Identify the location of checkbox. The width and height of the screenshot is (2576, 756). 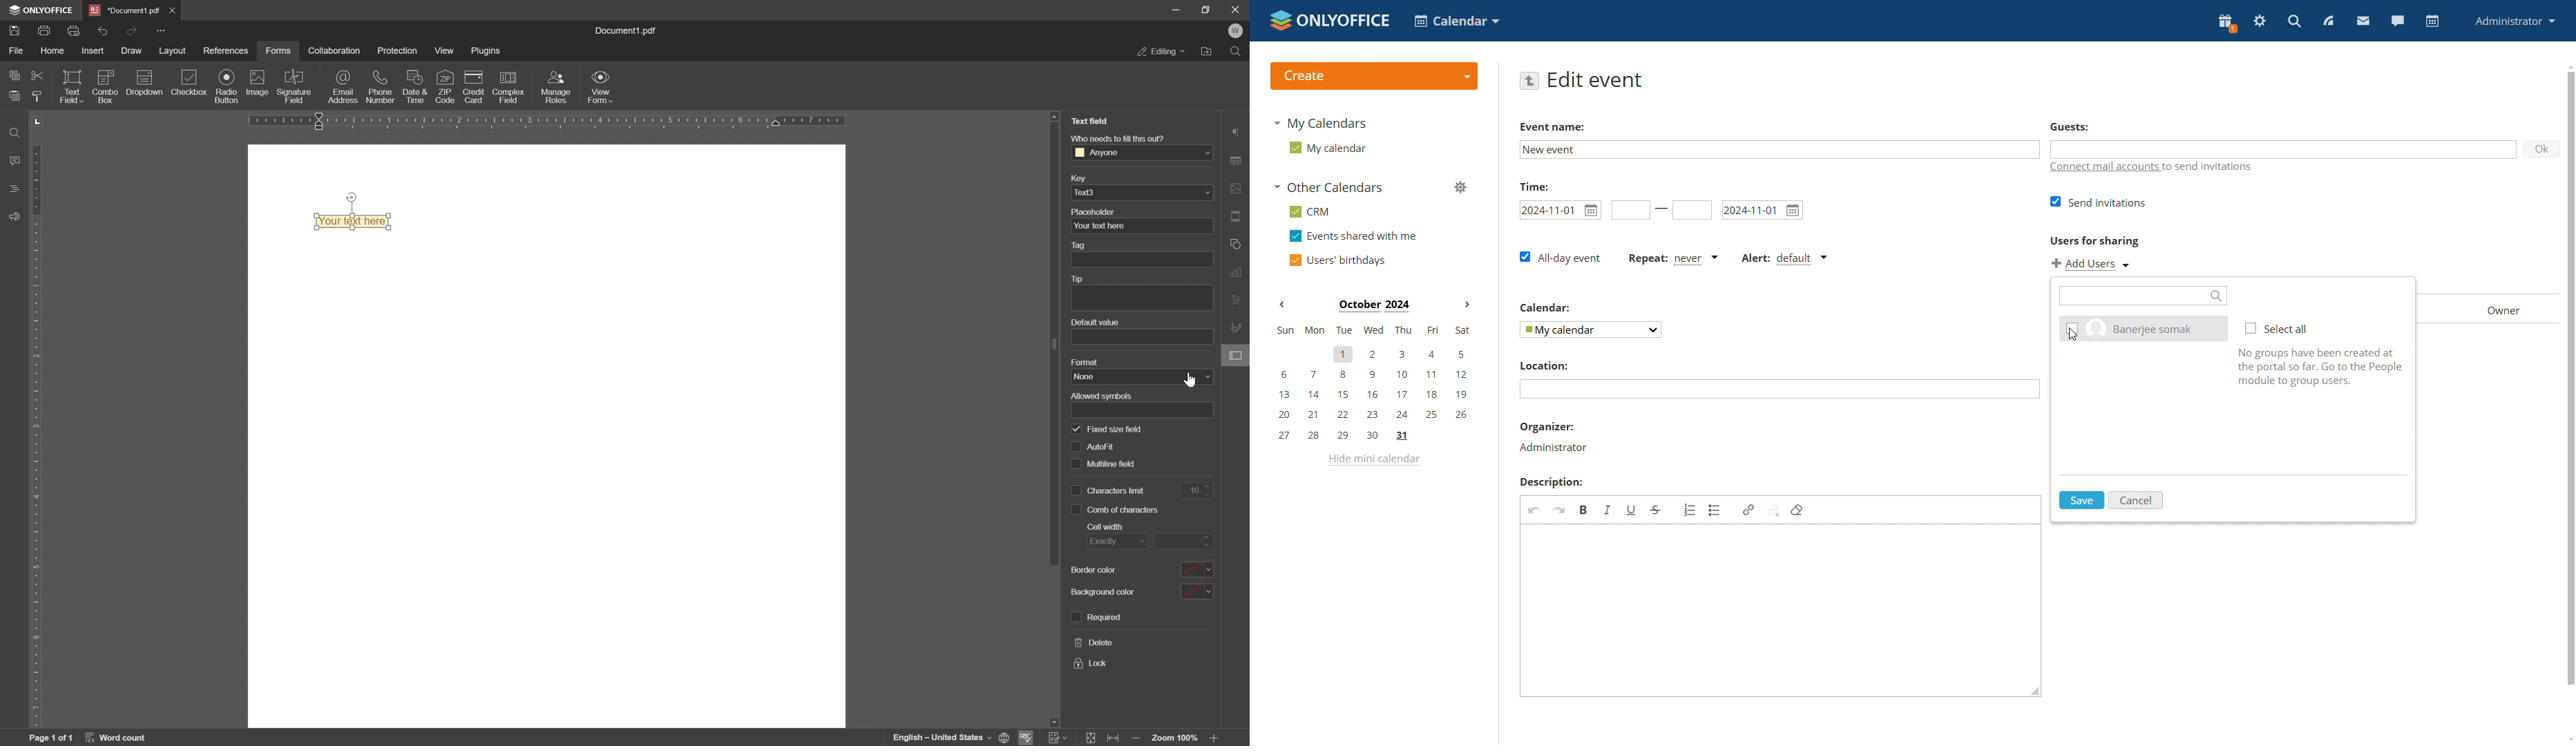
(190, 83).